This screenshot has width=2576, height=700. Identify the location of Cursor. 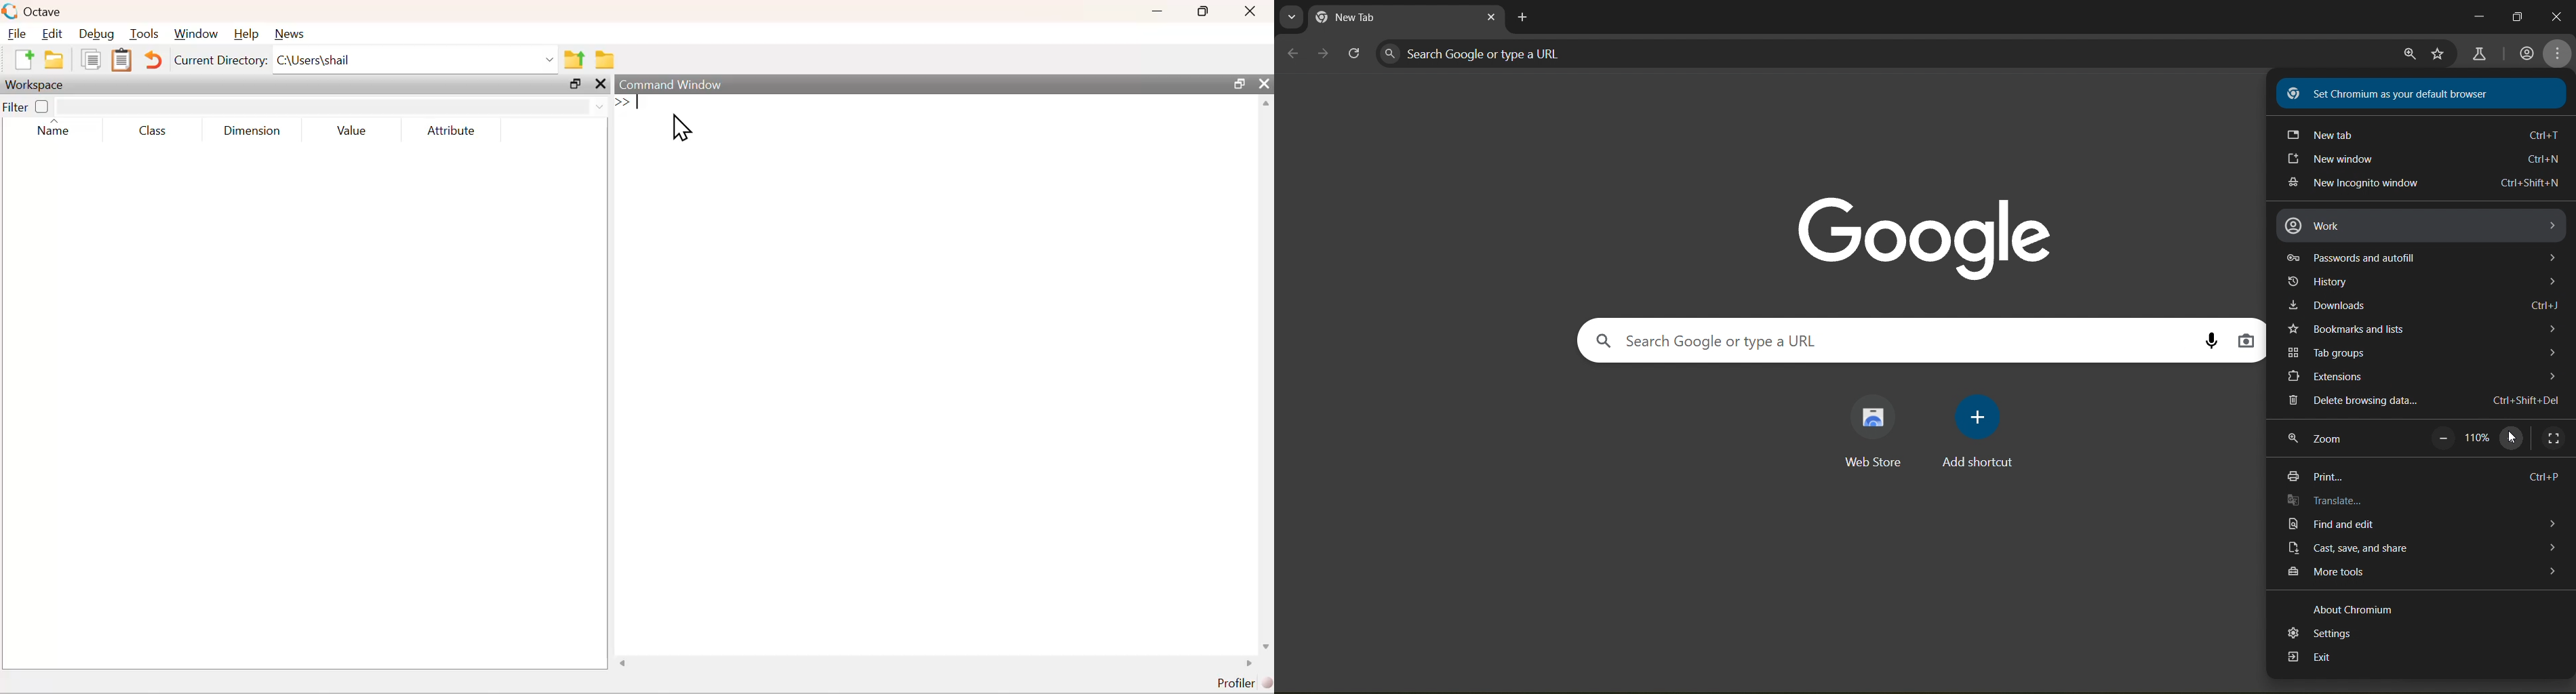
(2511, 437).